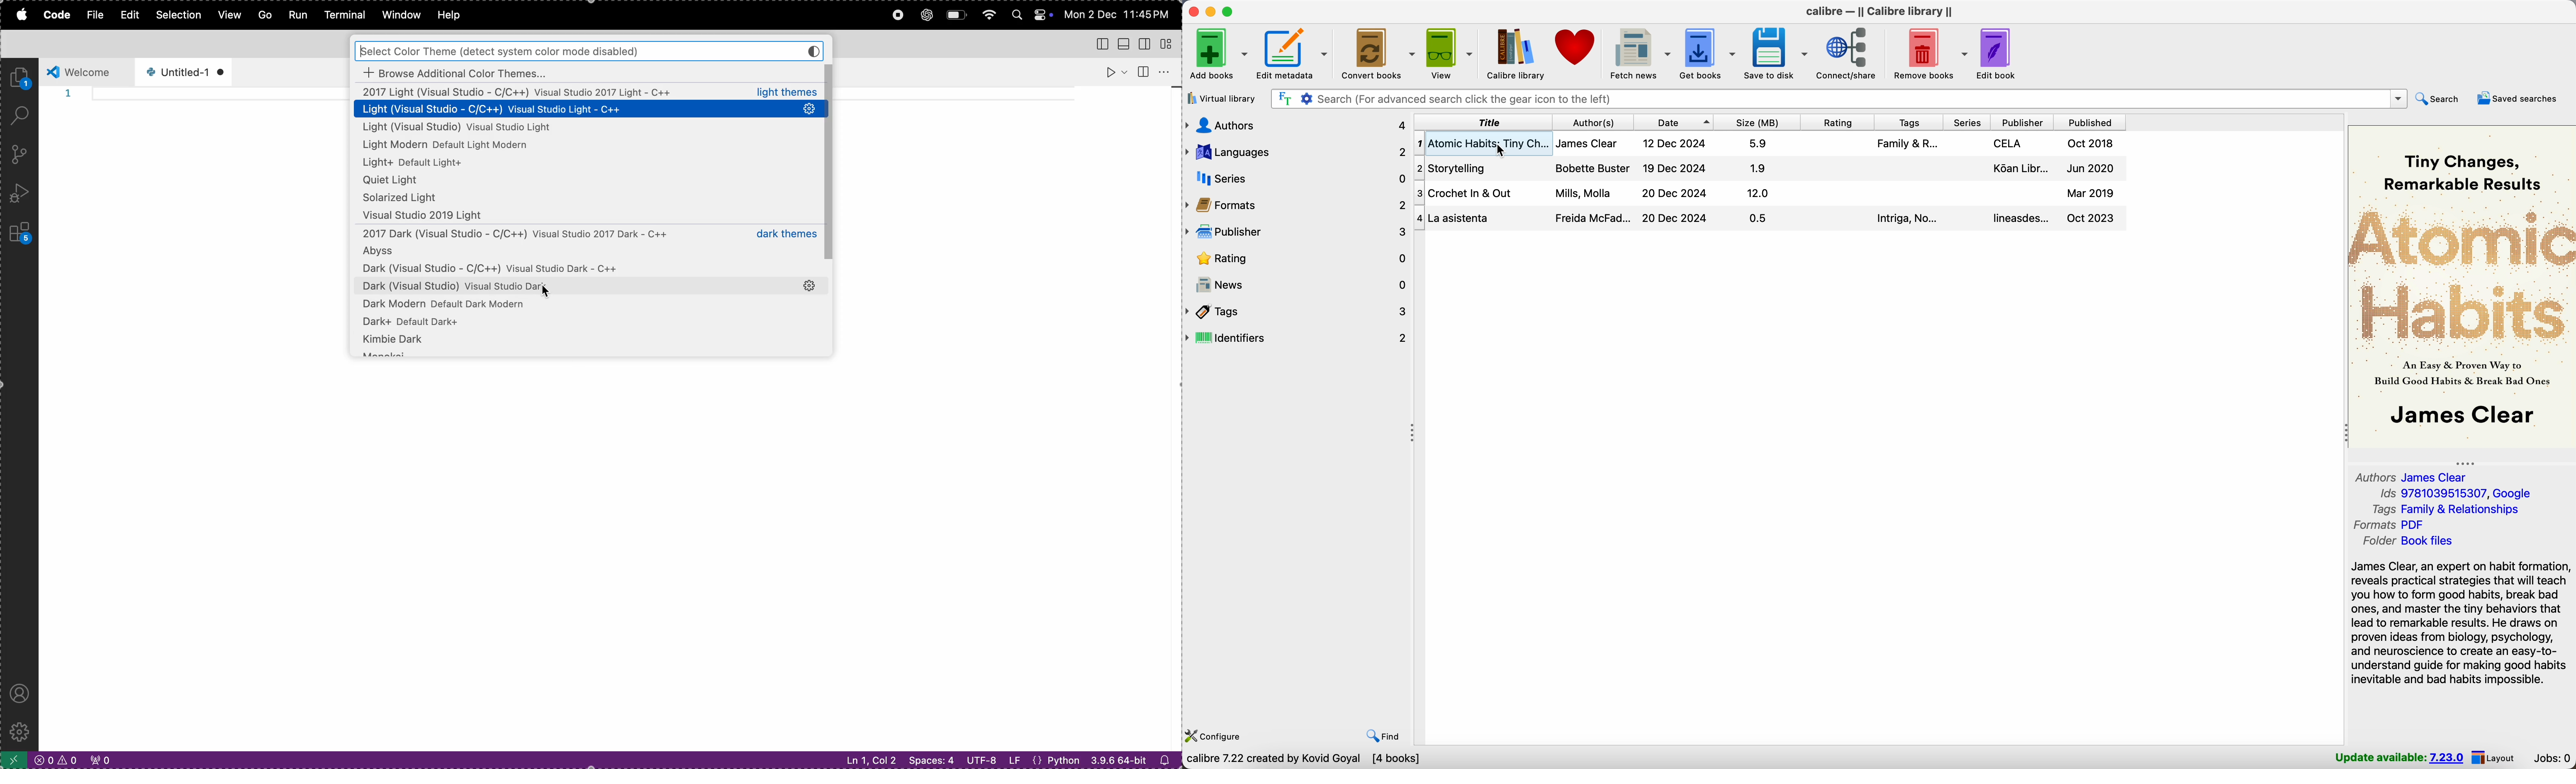  What do you see at coordinates (575, 286) in the screenshot?
I see `dark visual studio` at bounding box center [575, 286].